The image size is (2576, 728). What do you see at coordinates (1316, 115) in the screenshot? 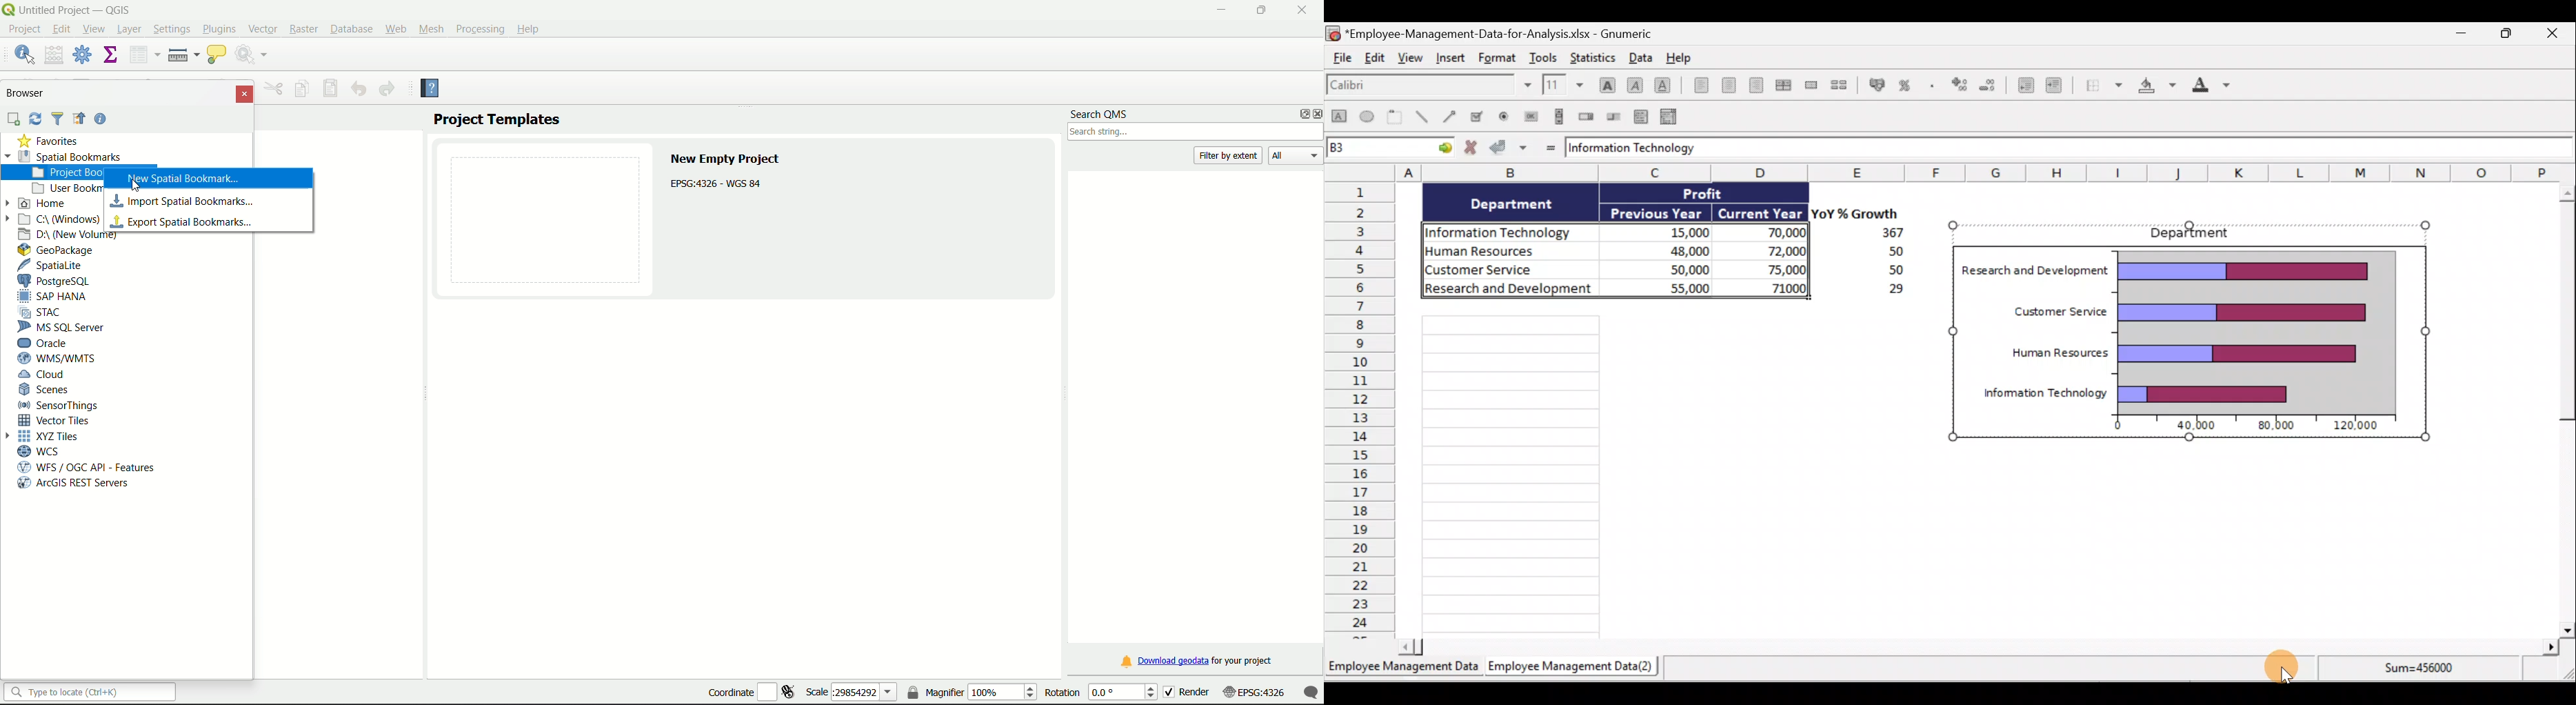
I see `close` at bounding box center [1316, 115].